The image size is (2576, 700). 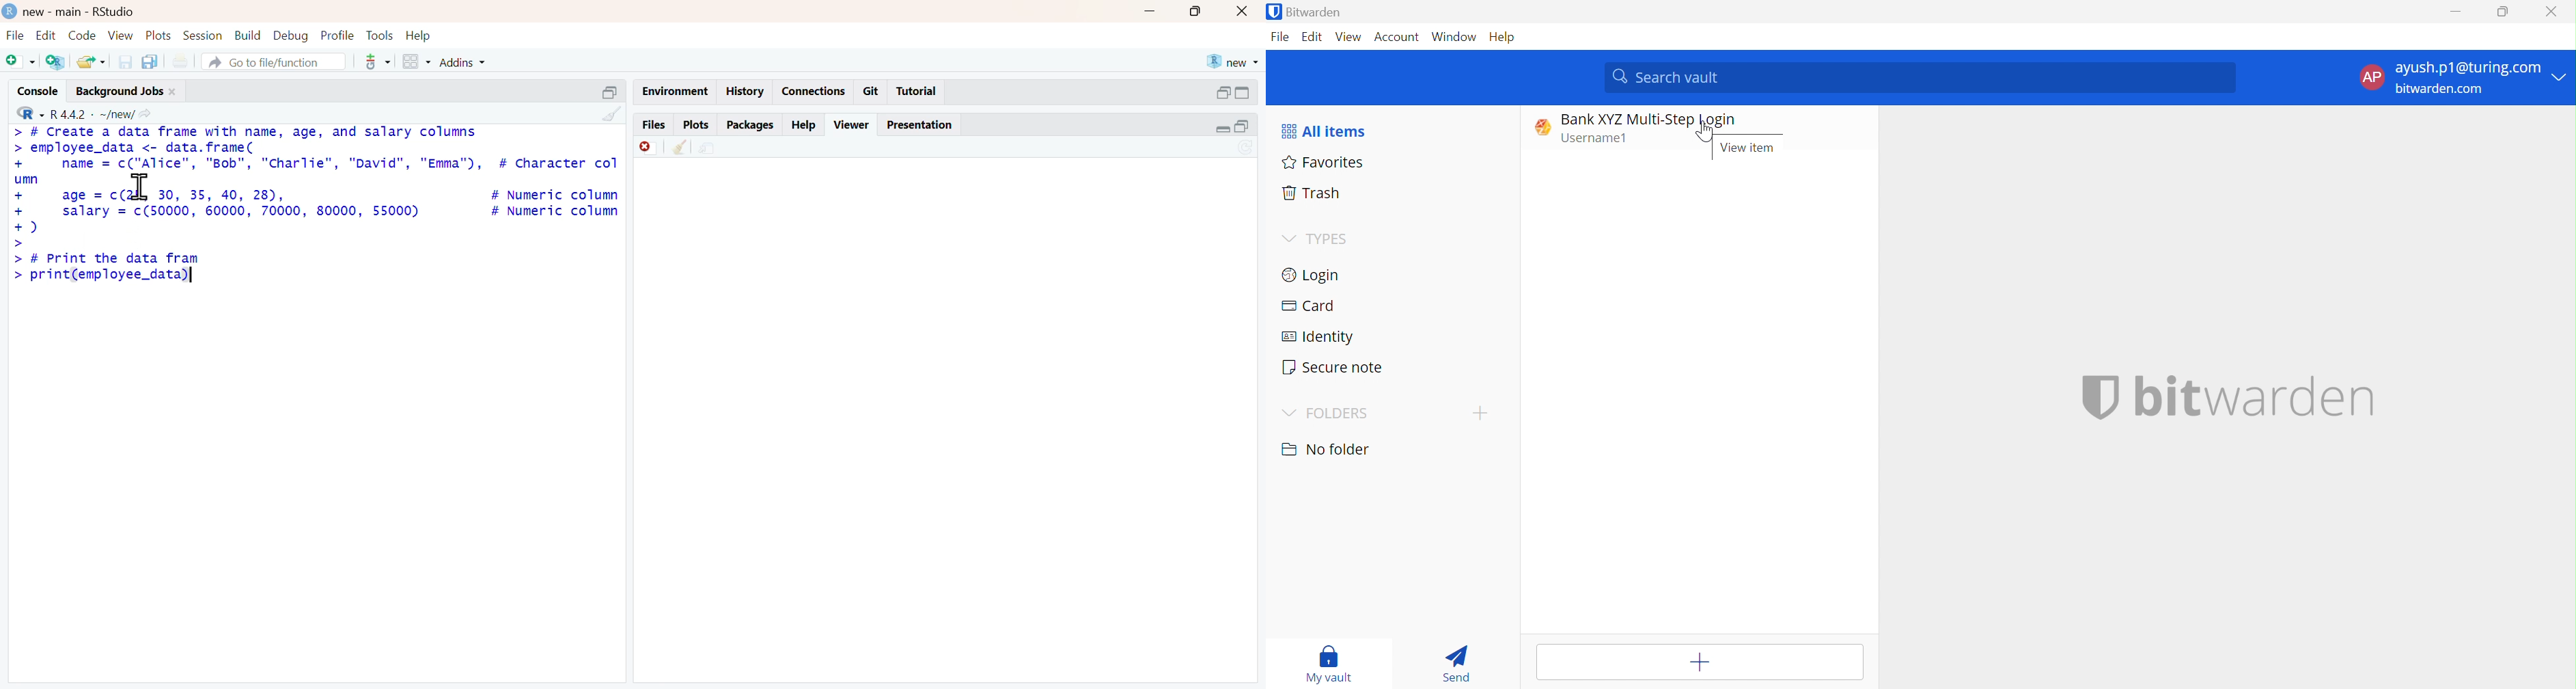 What do you see at coordinates (1310, 275) in the screenshot?
I see `Login` at bounding box center [1310, 275].